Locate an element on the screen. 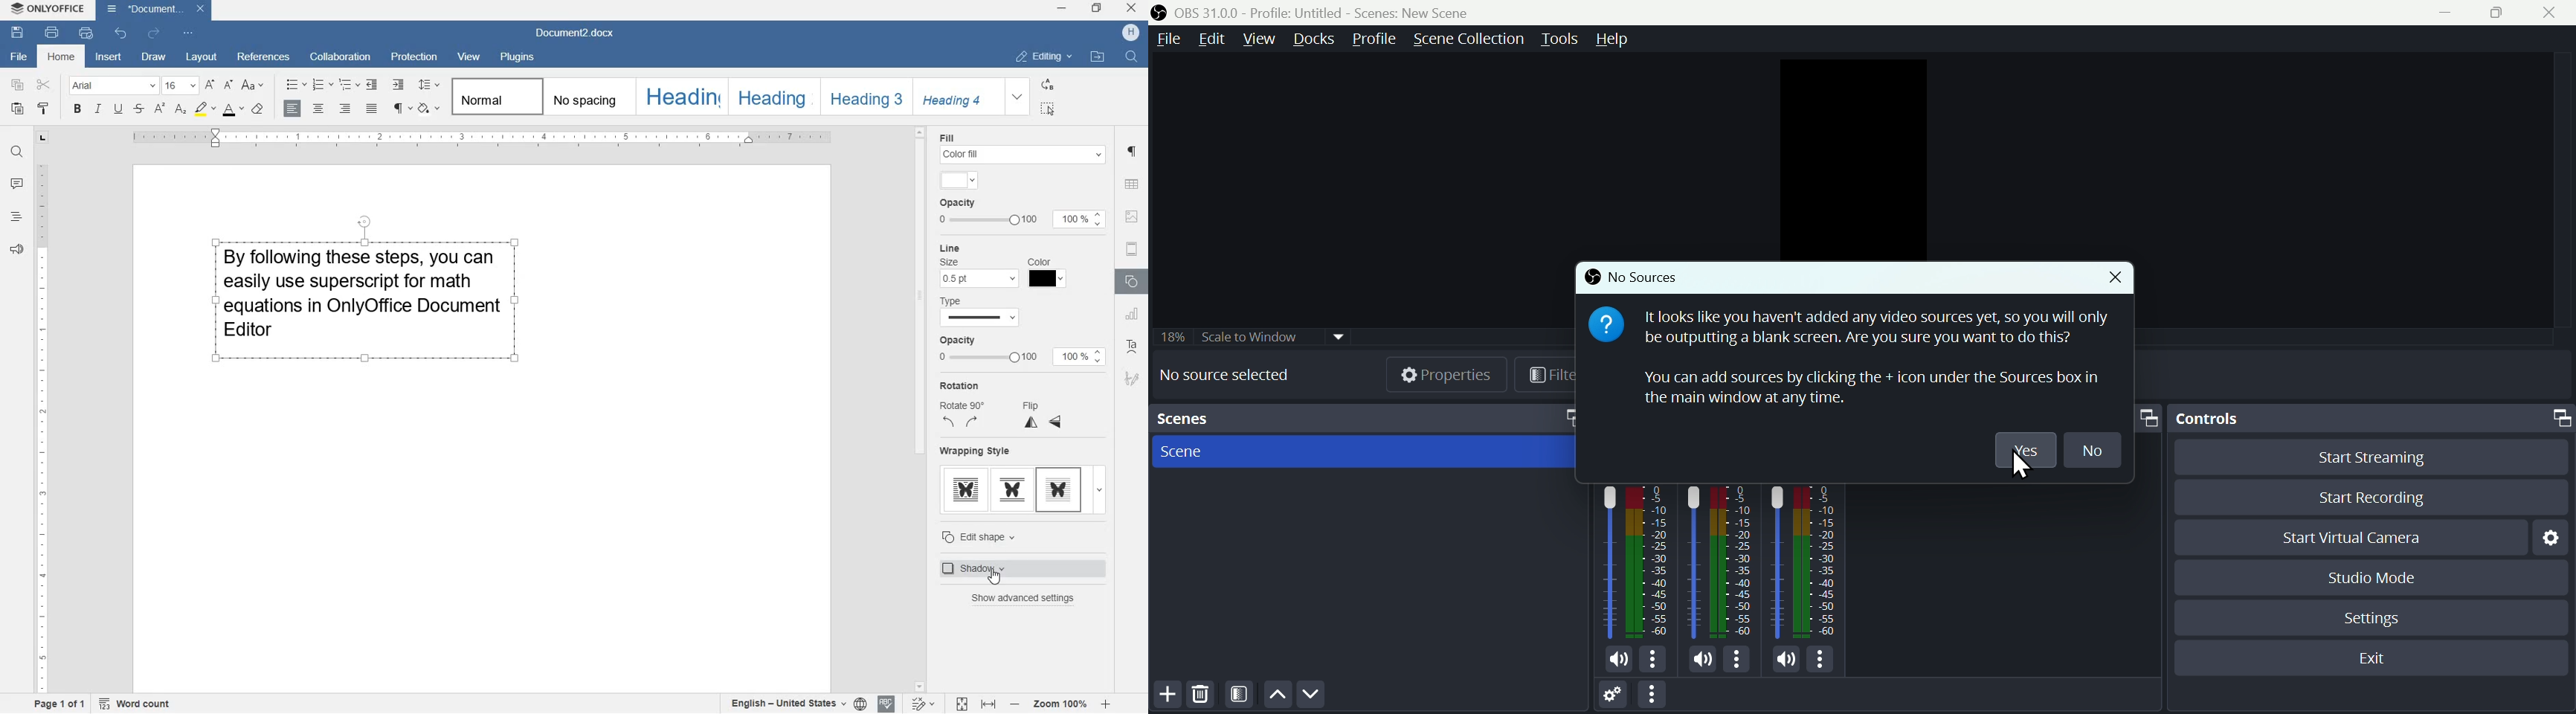 This screenshot has height=728, width=2576. Delete is located at coordinates (1202, 694).